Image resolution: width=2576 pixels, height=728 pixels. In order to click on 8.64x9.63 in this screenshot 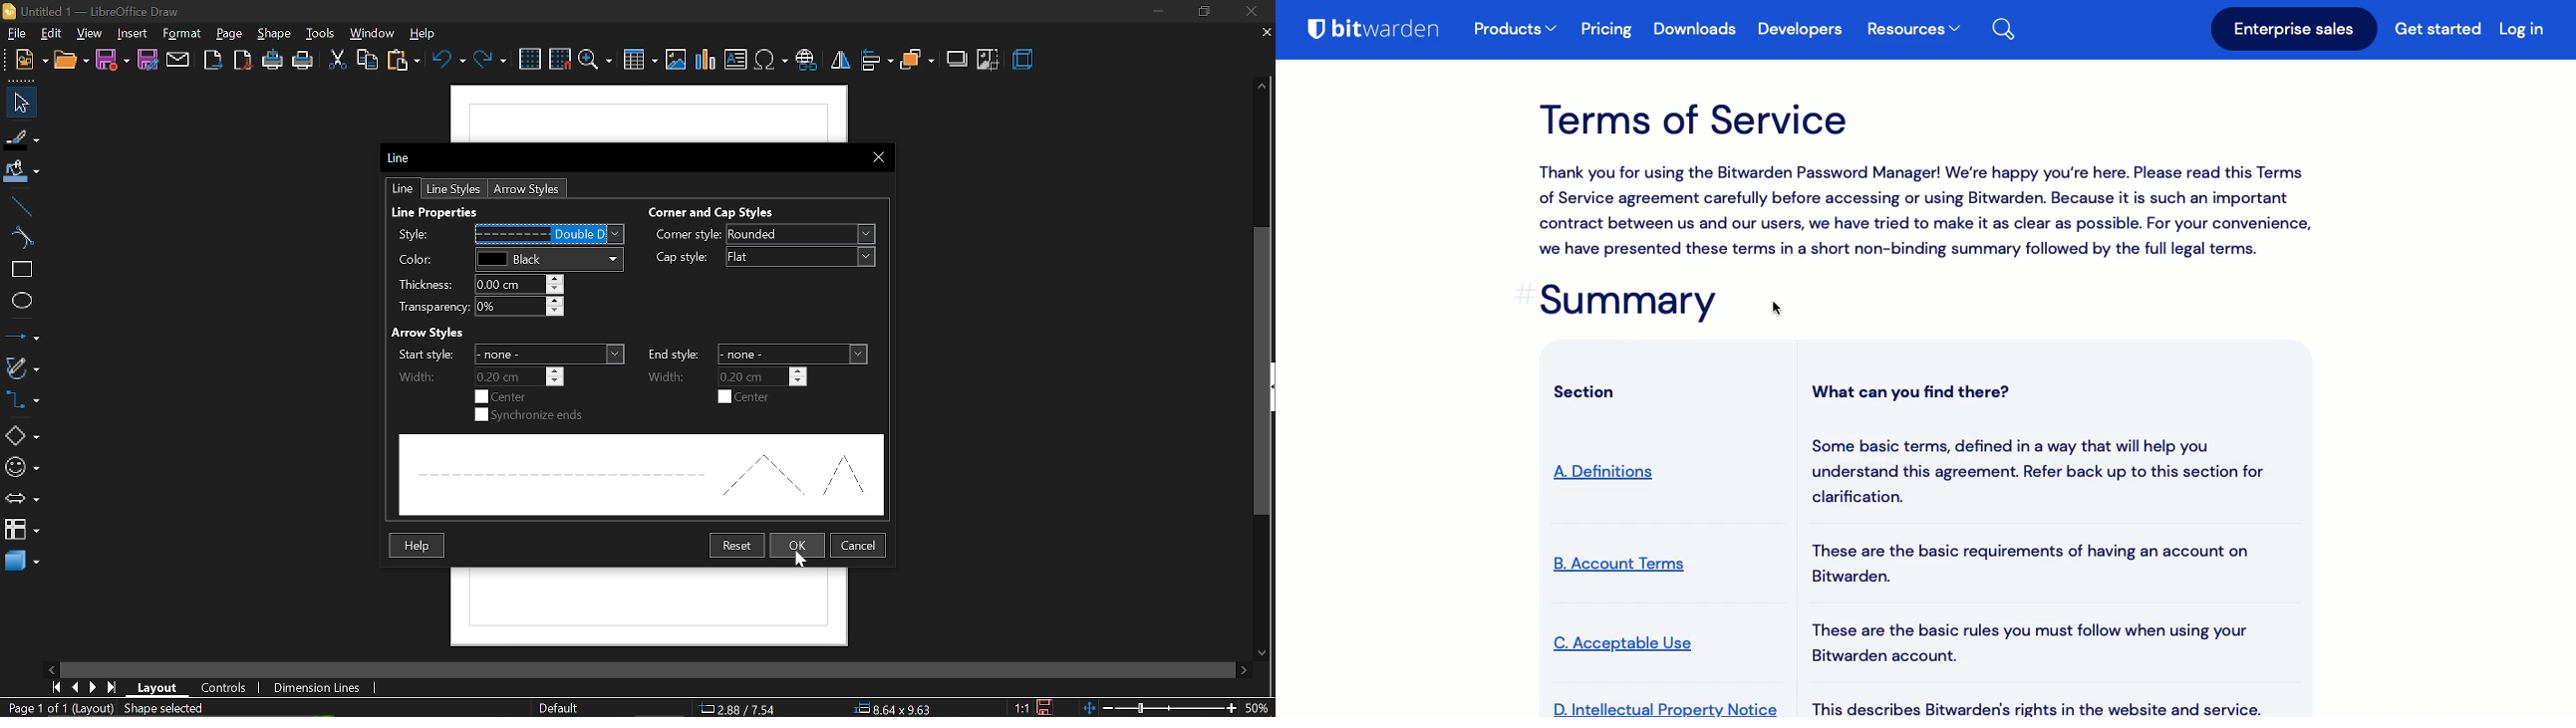, I will do `click(900, 710)`.